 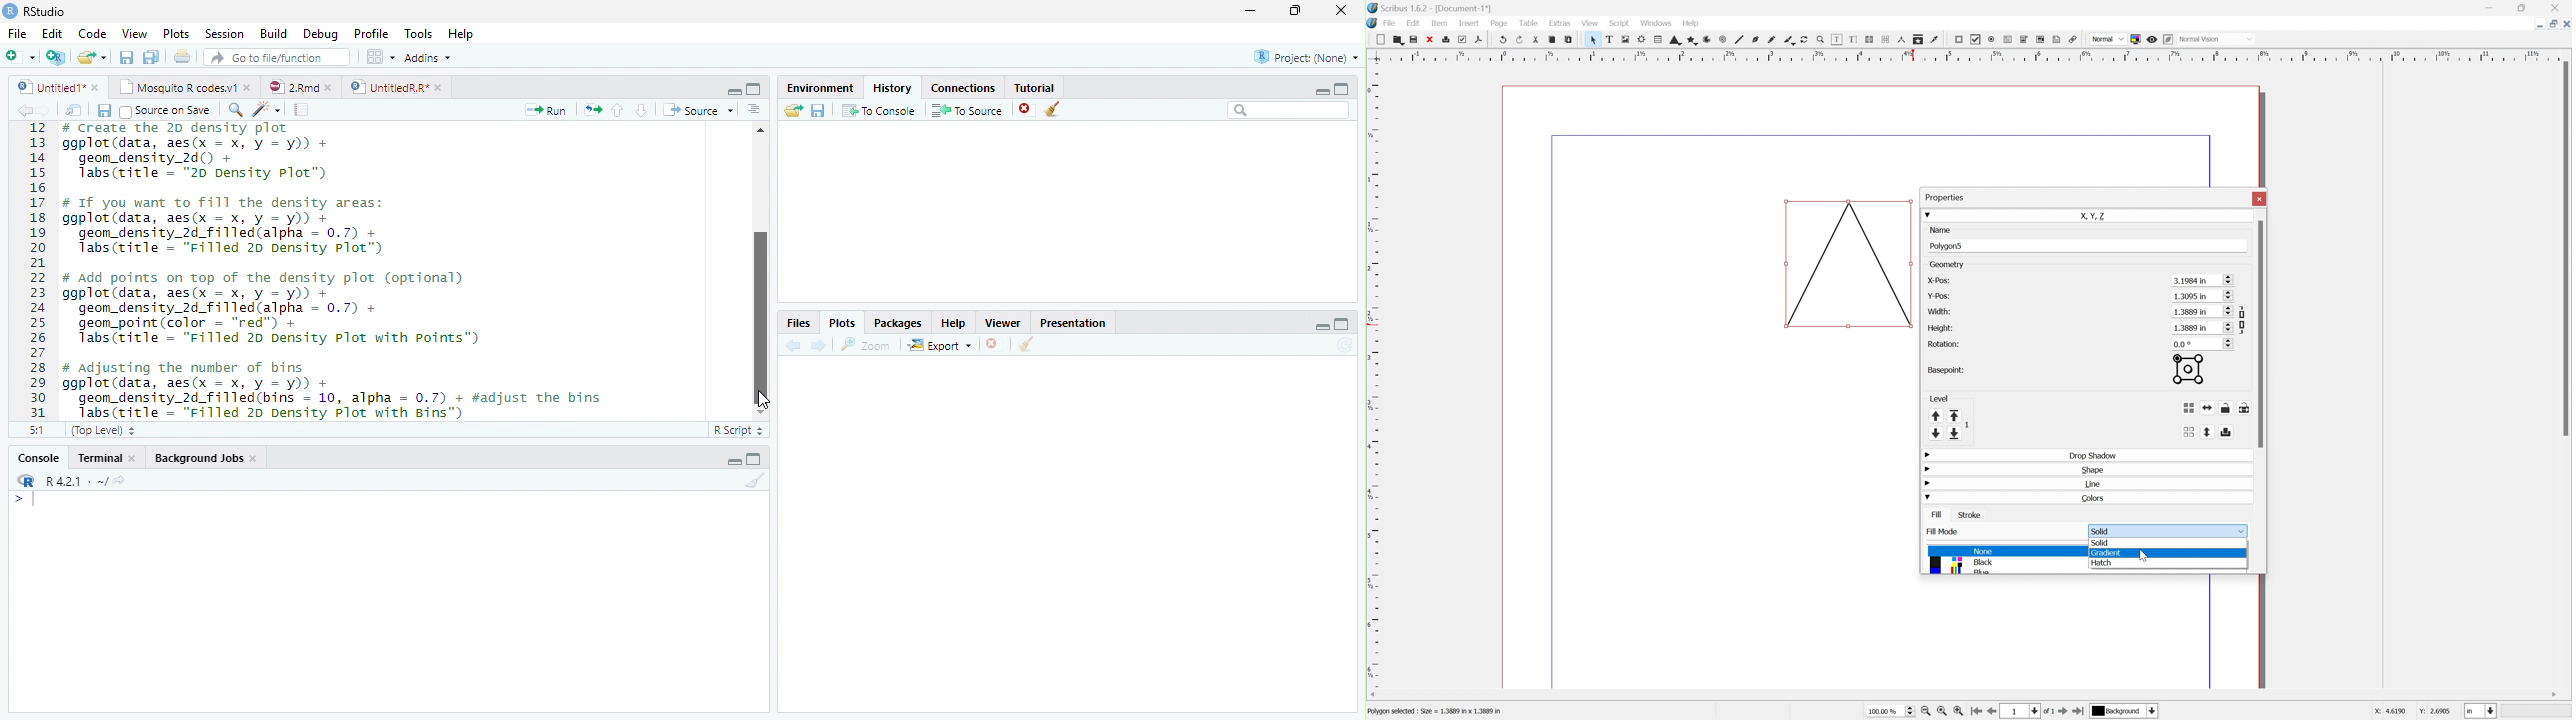 I want to click on >, so click(x=24, y=500).